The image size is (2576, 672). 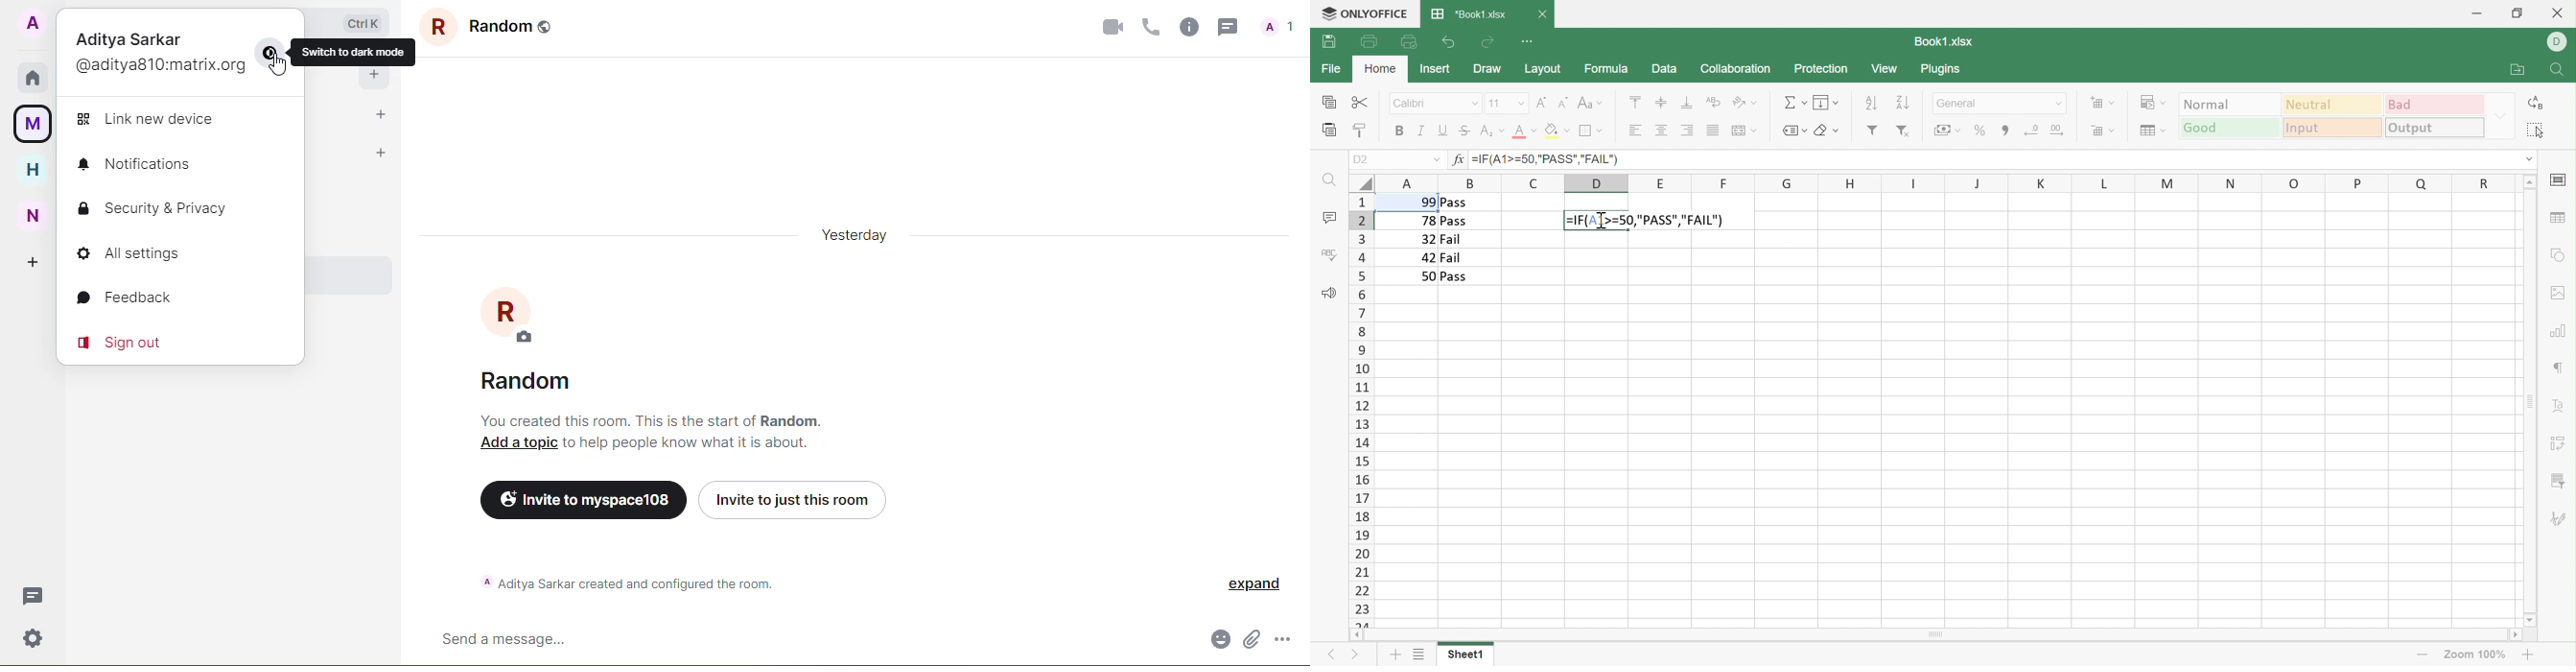 What do you see at coordinates (1422, 131) in the screenshot?
I see `Italic` at bounding box center [1422, 131].